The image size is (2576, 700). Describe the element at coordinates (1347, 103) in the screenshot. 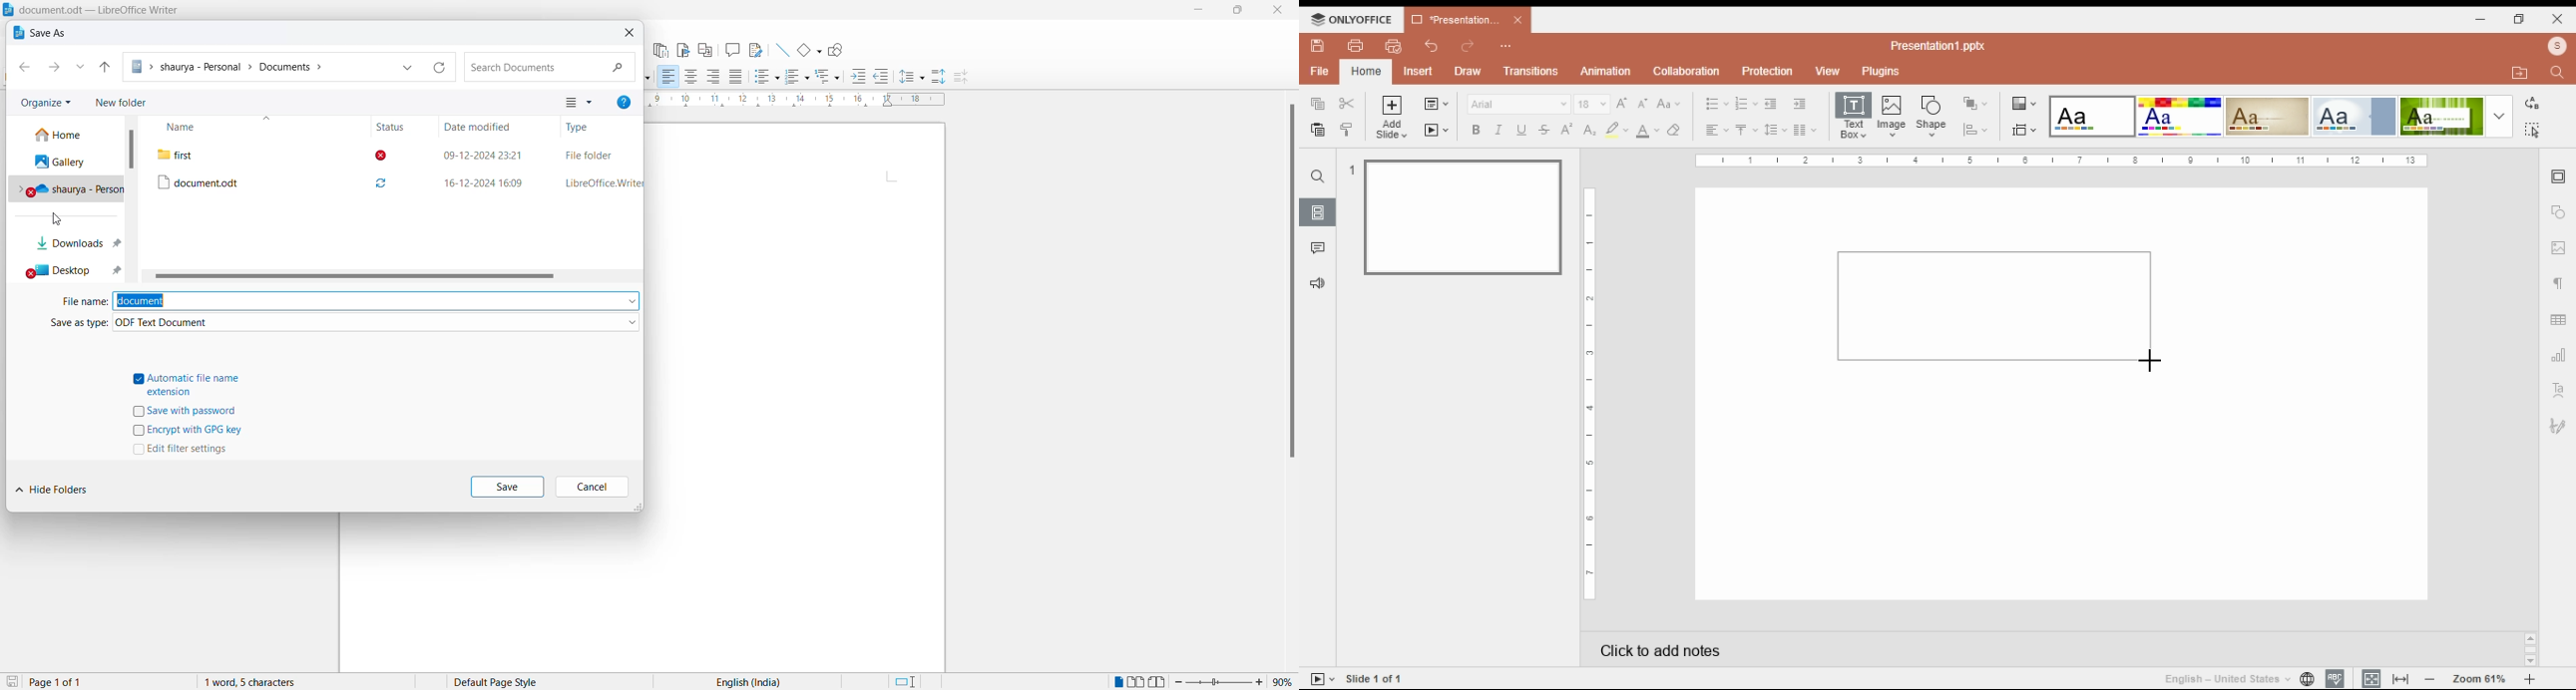

I see `cut` at that location.